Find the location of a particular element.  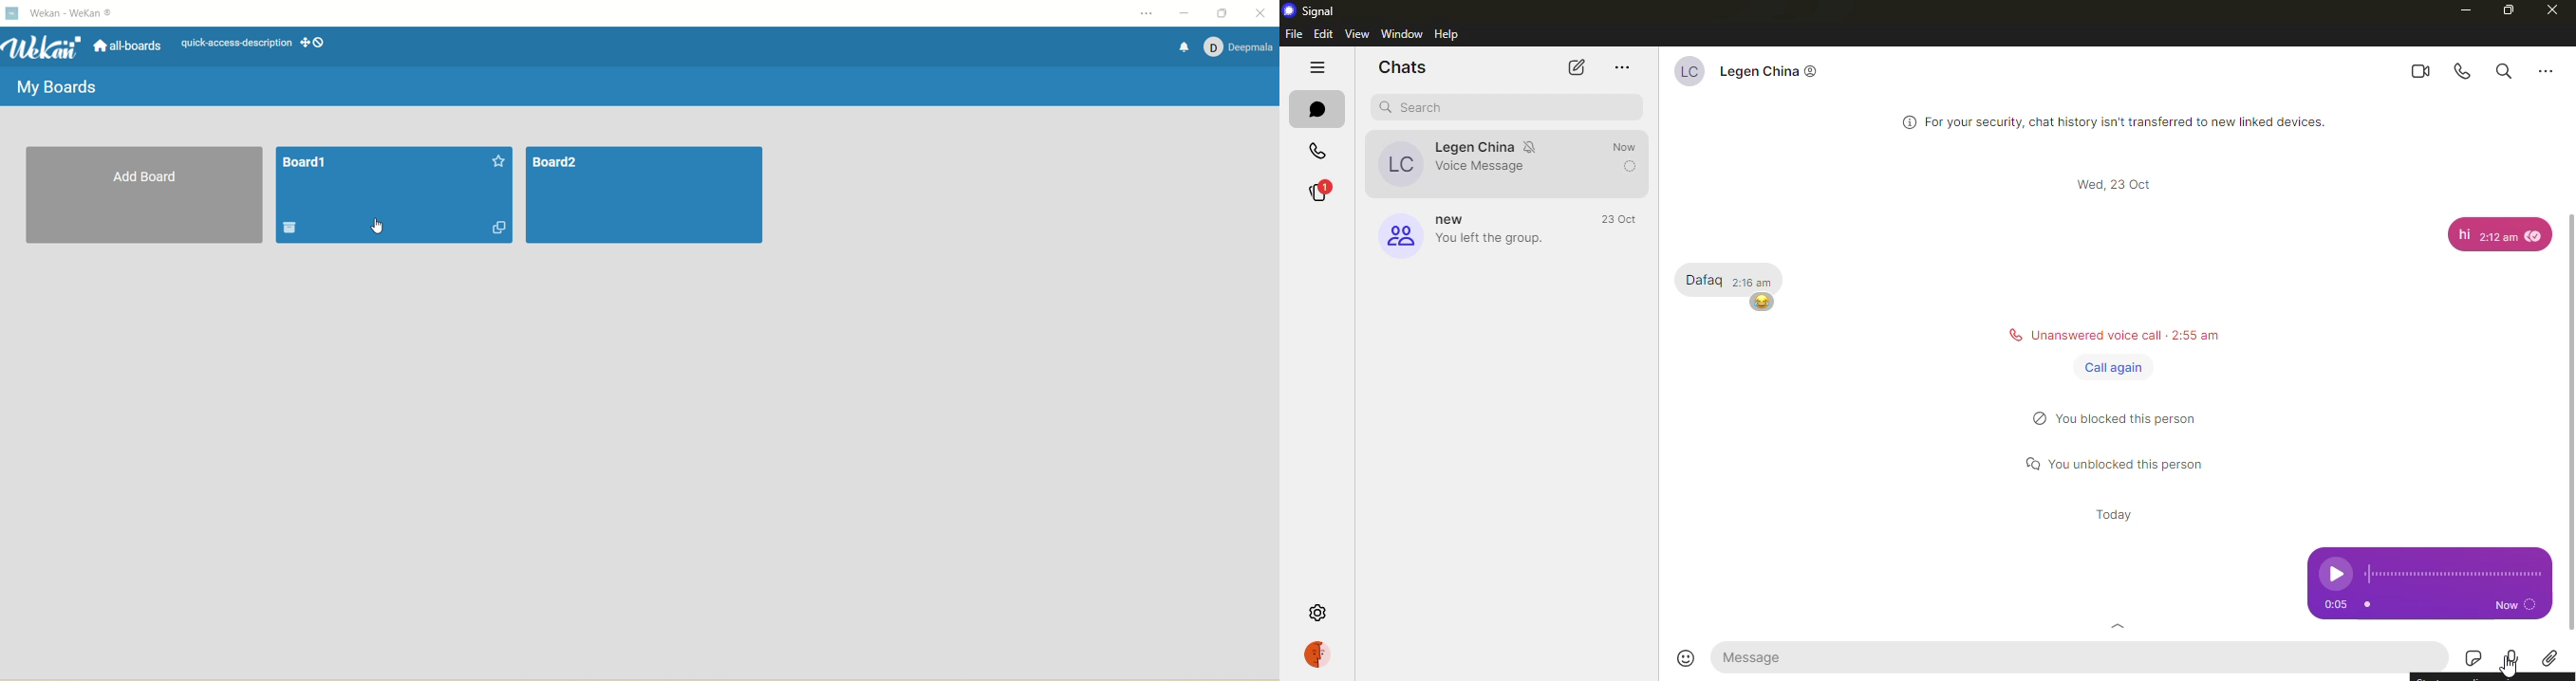

wekan is located at coordinates (42, 48).